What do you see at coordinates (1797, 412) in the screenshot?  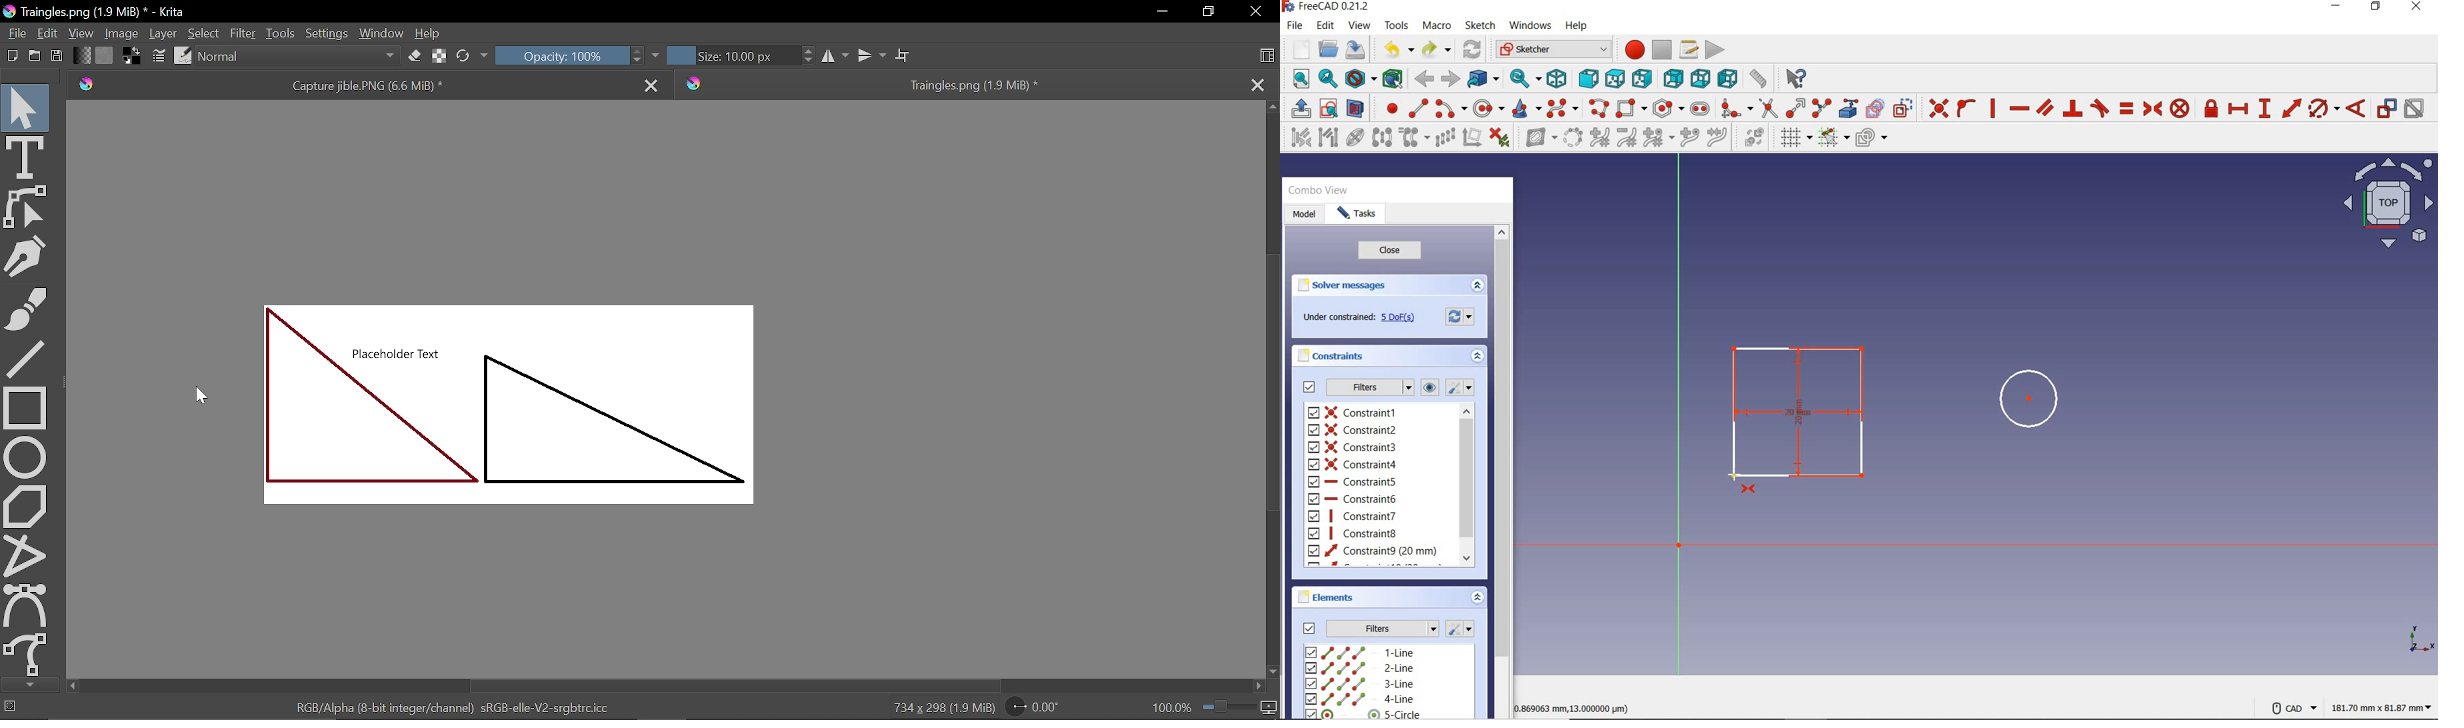 I see `centered rectangle` at bounding box center [1797, 412].